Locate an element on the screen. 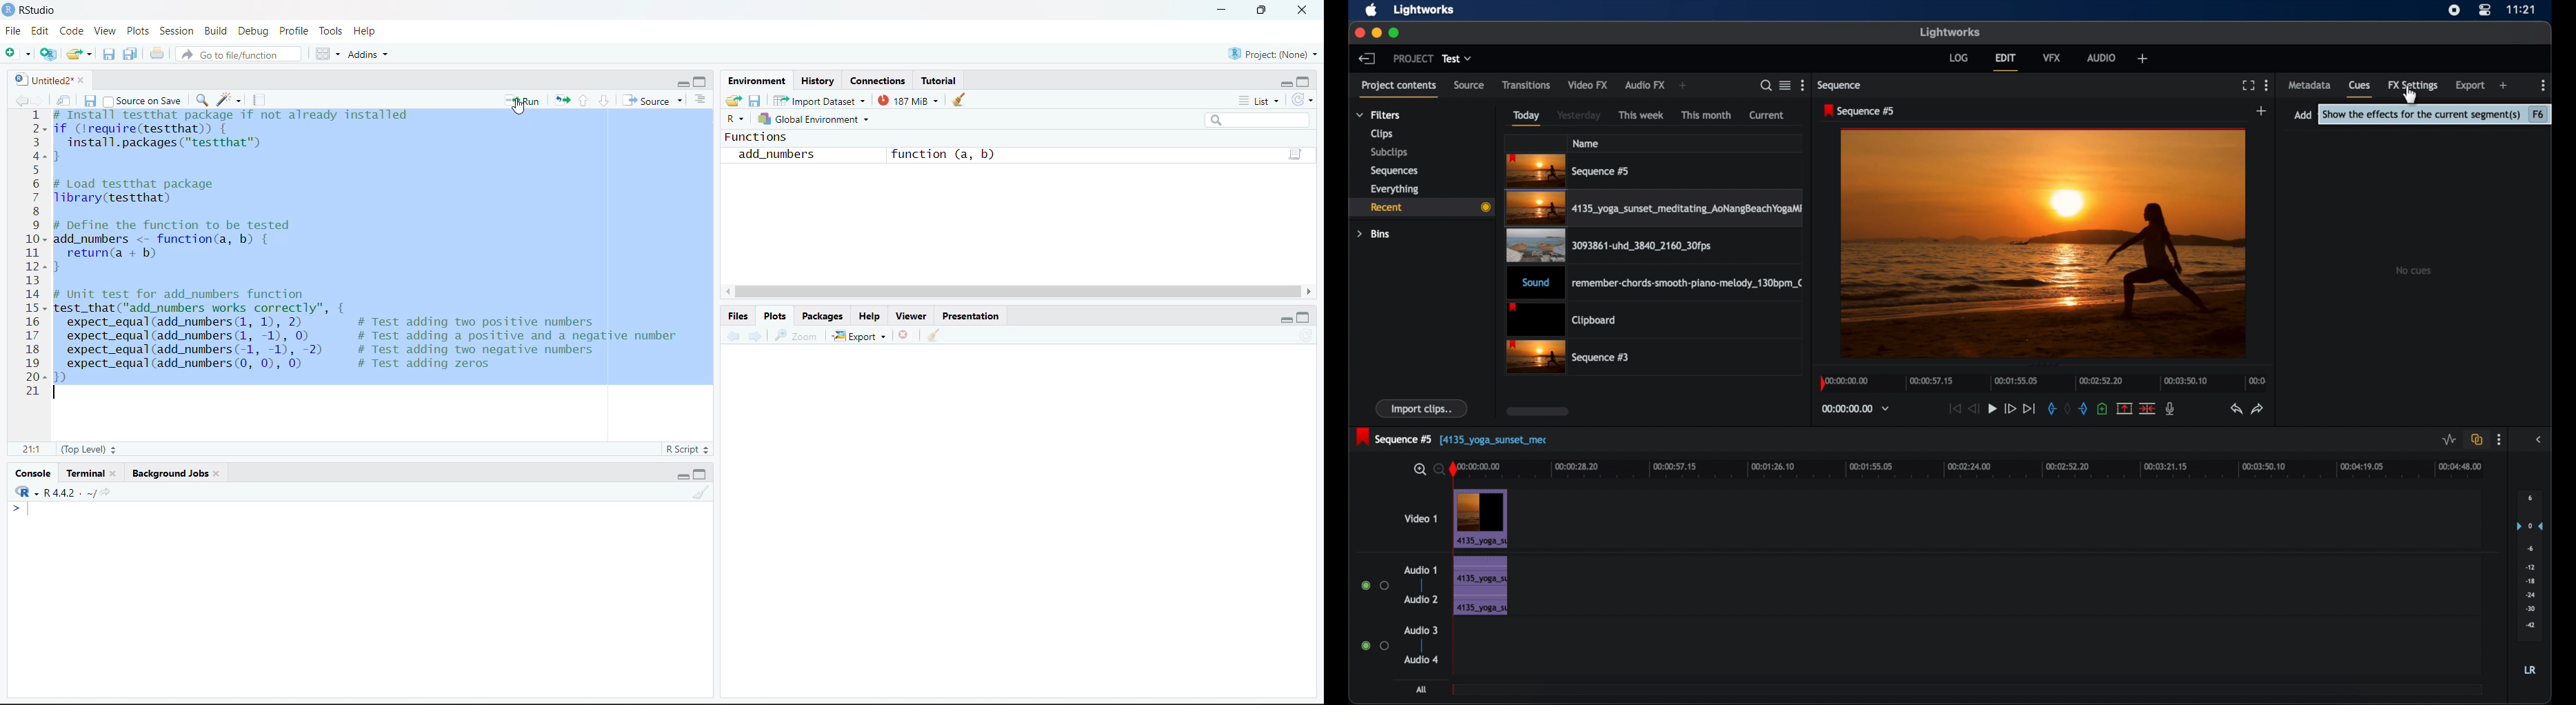 The width and height of the screenshot is (2576, 728). close is located at coordinates (82, 80).